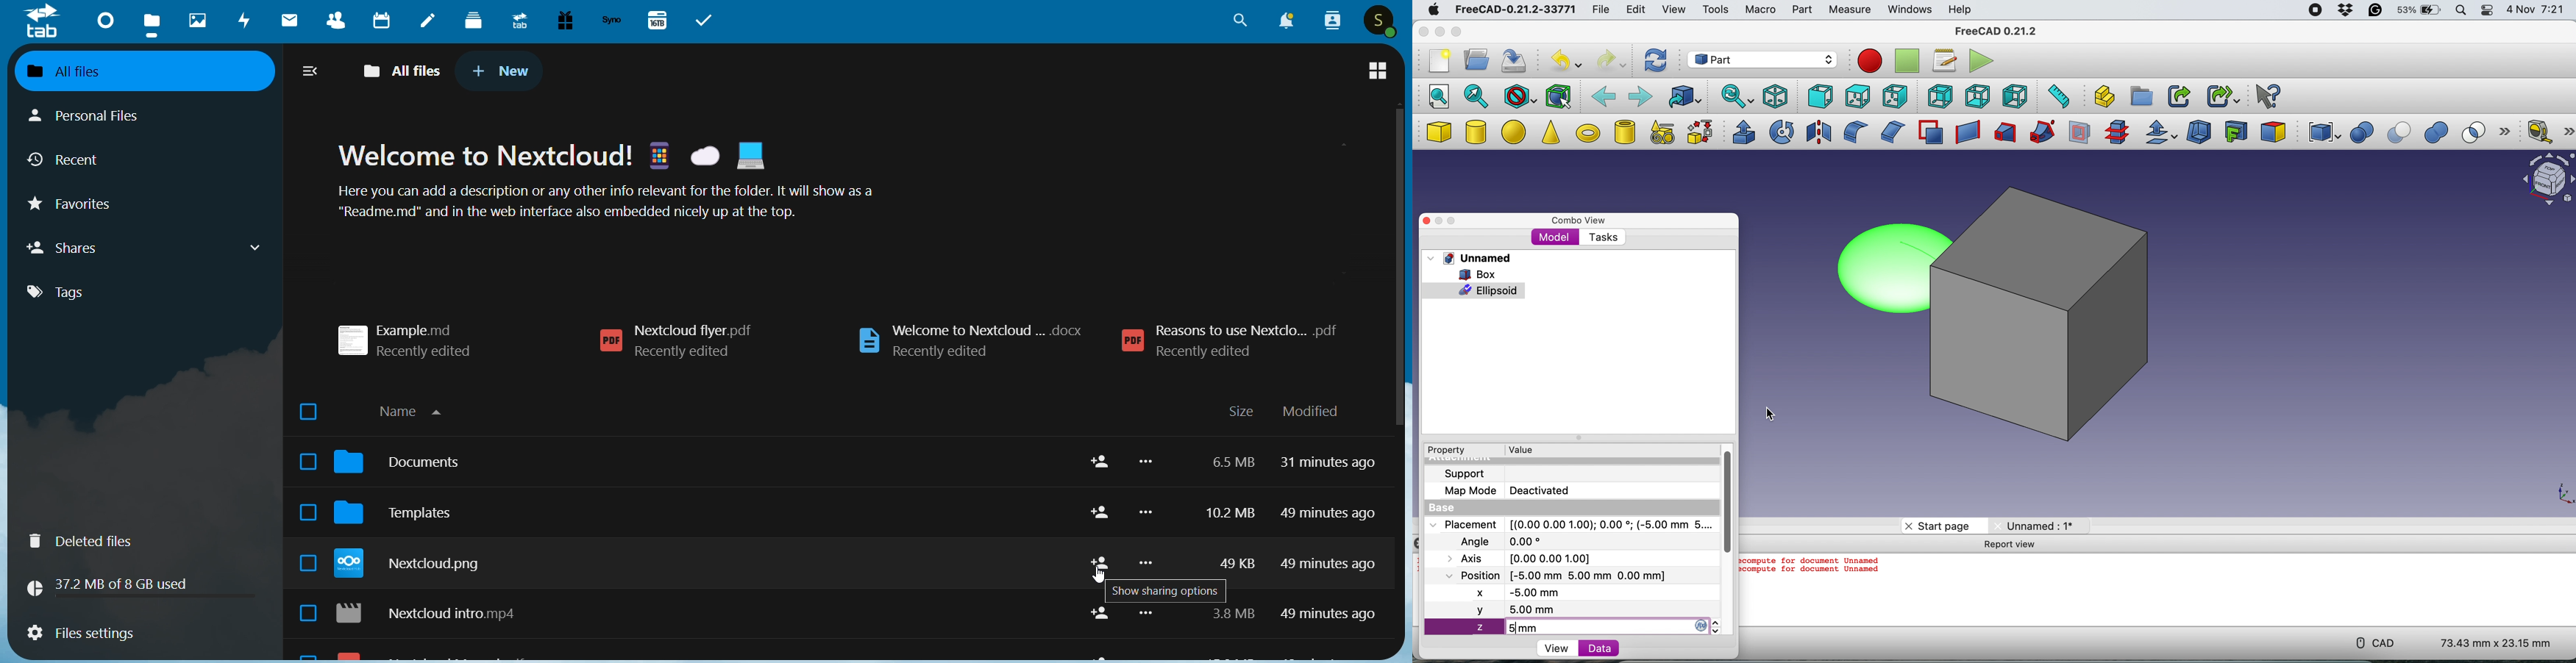 This screenshot has height=672, width=2576. I want to click on document, so click(407, 466).